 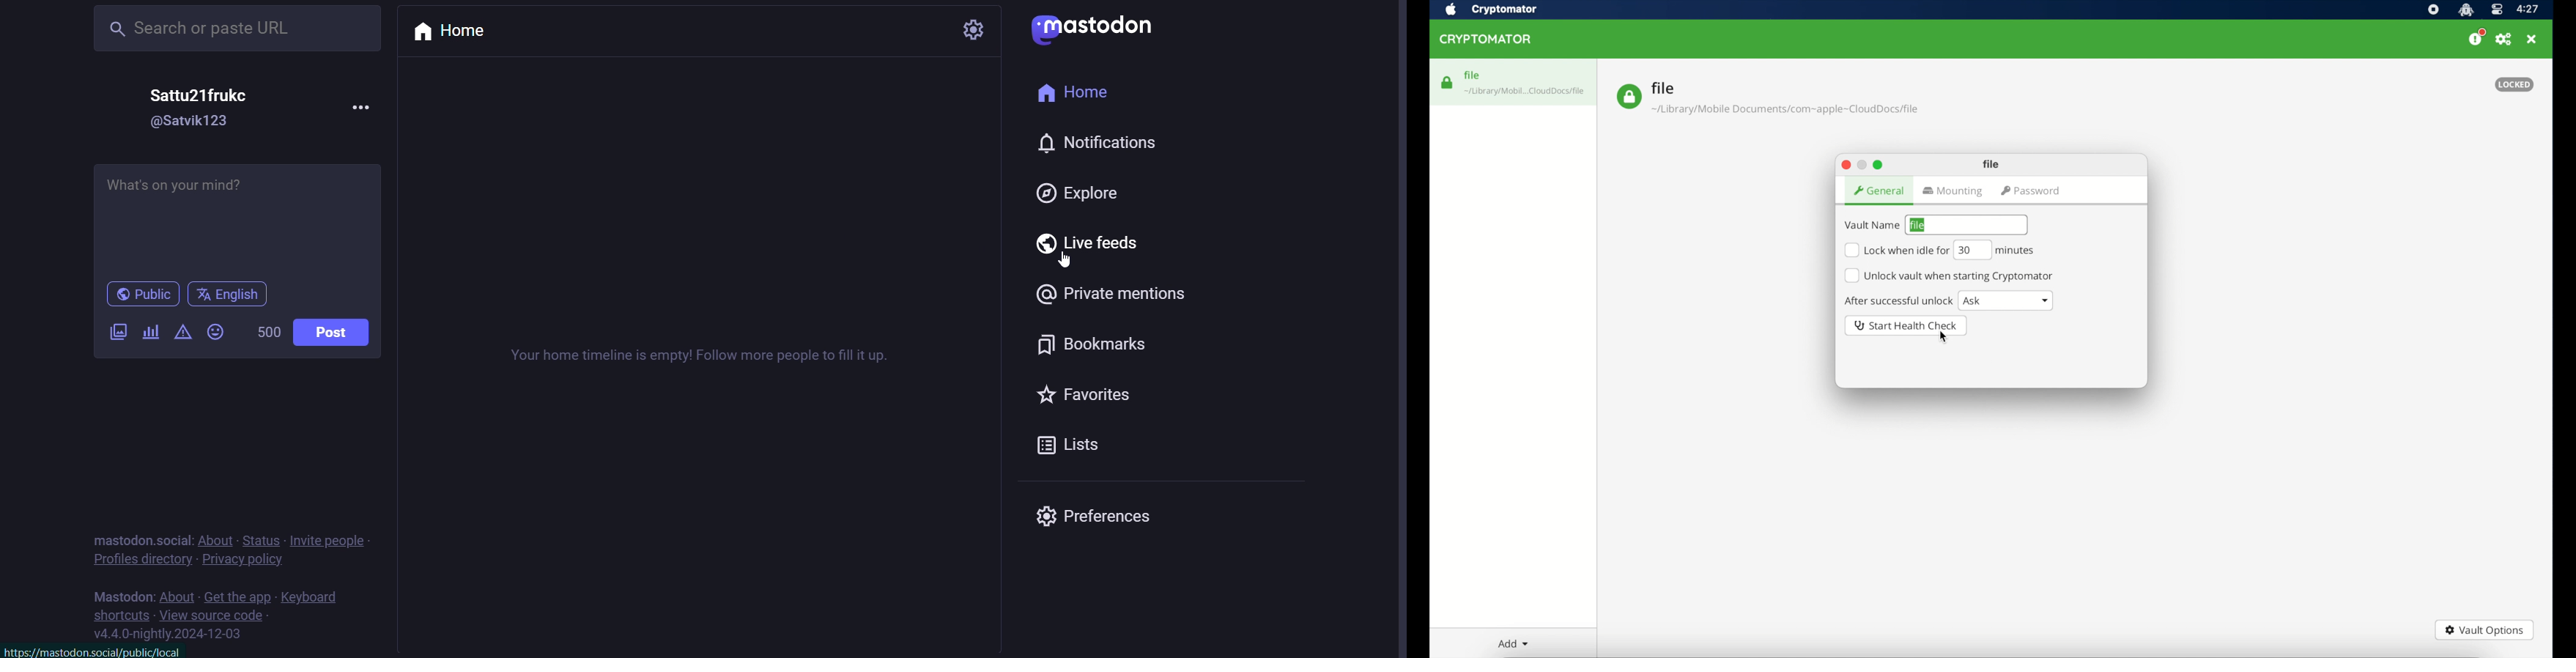 I want to click on keyboard, so click(x=312, y=597).